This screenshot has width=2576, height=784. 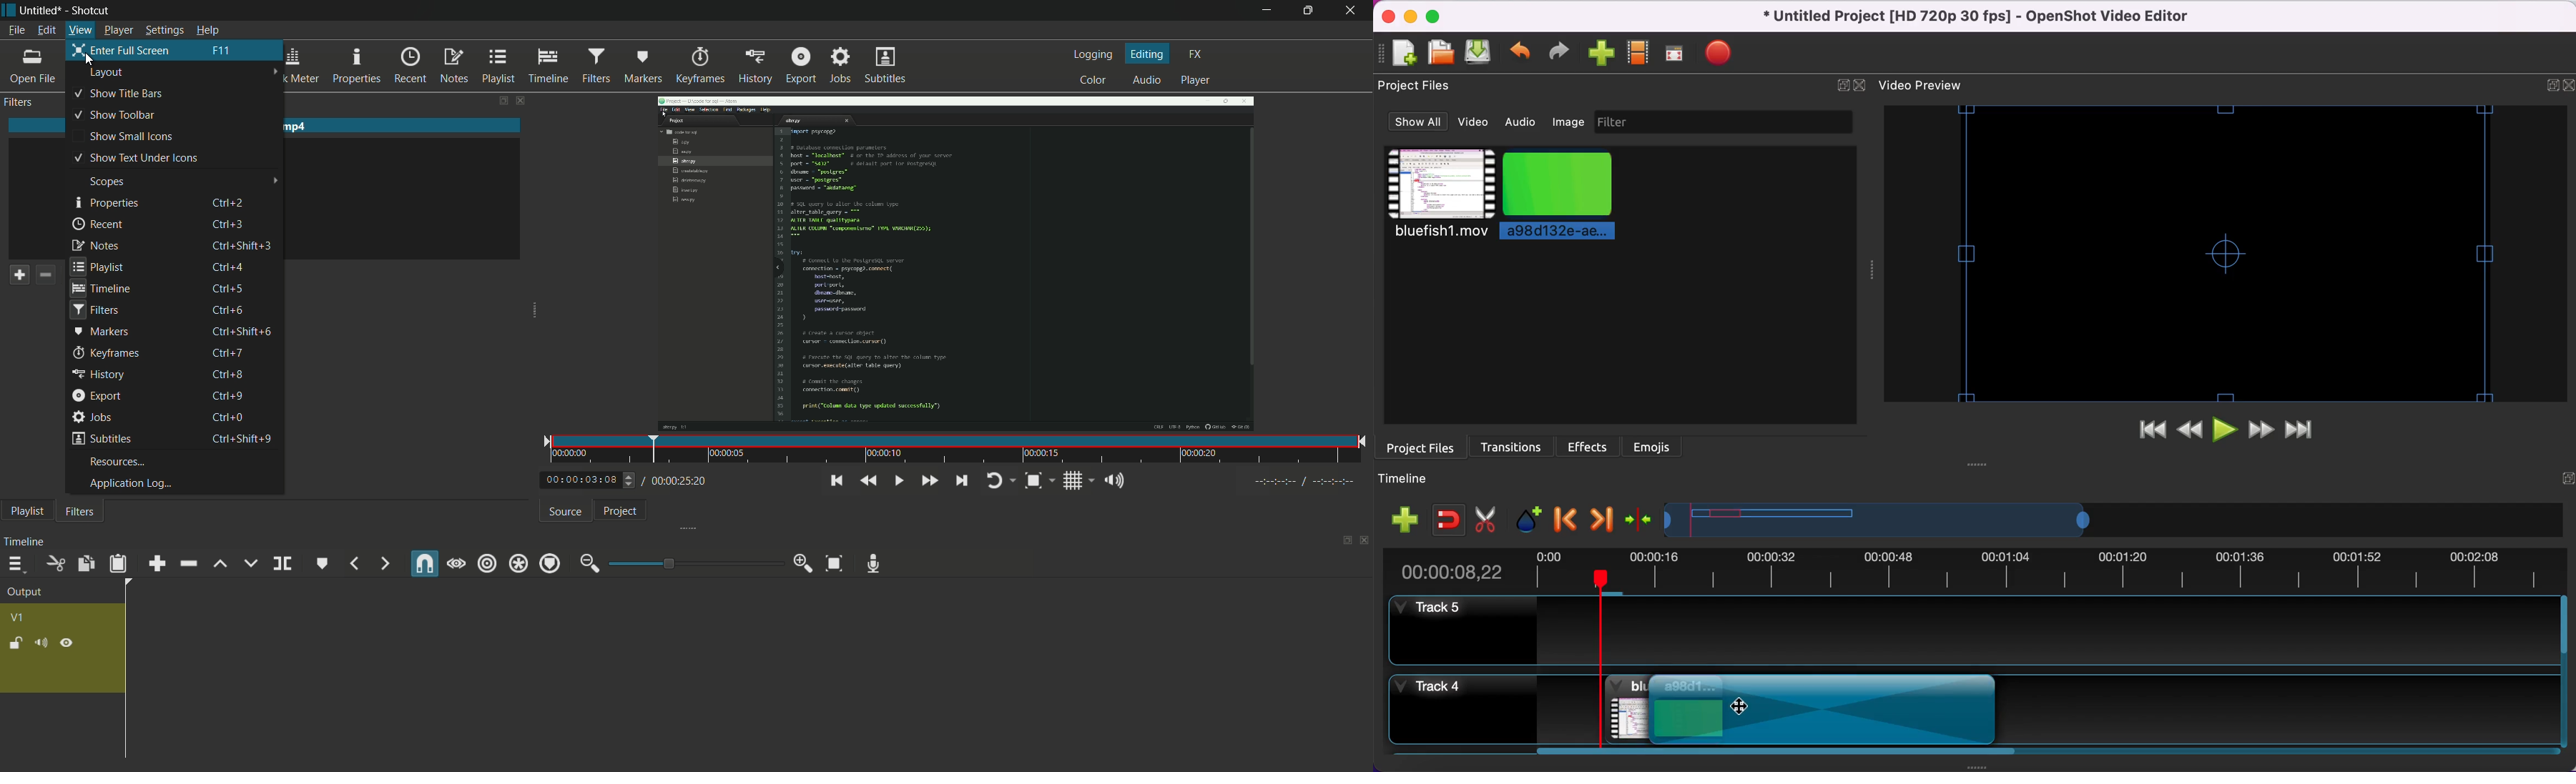 What do you see at coordinates (799, 66) in the screenshot?
I see `export` at bounding box center [799, 66].